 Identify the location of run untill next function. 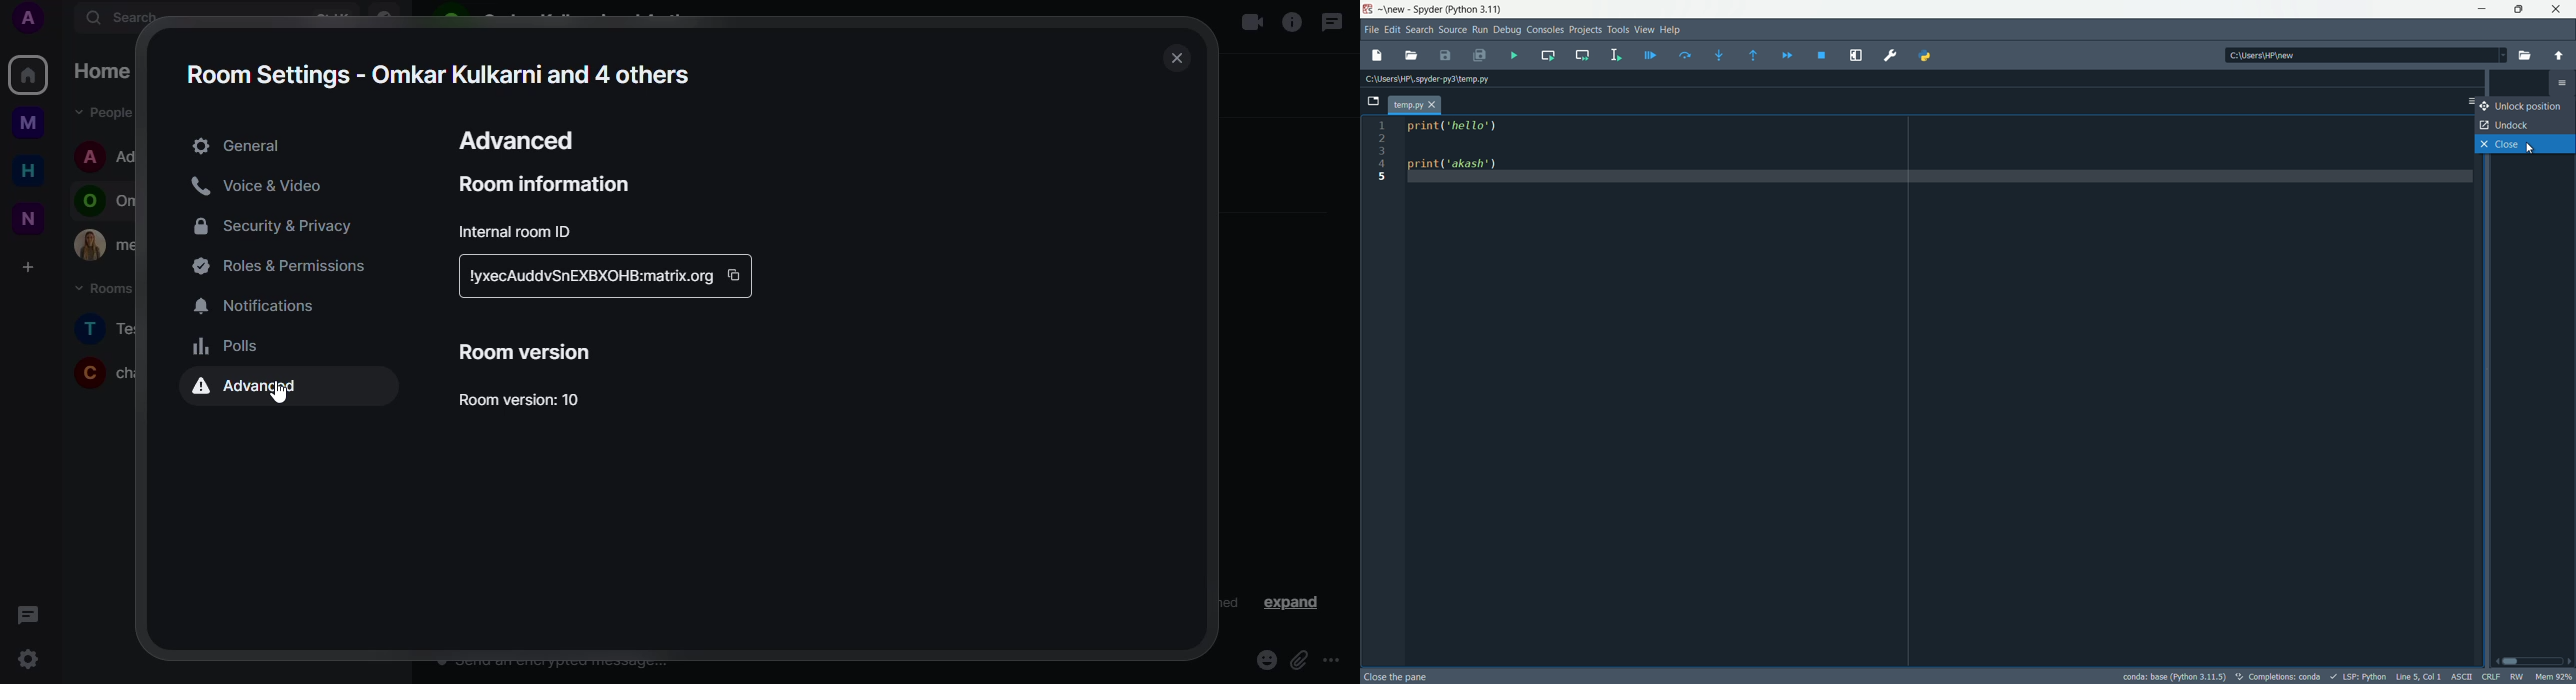
(1751, 55).